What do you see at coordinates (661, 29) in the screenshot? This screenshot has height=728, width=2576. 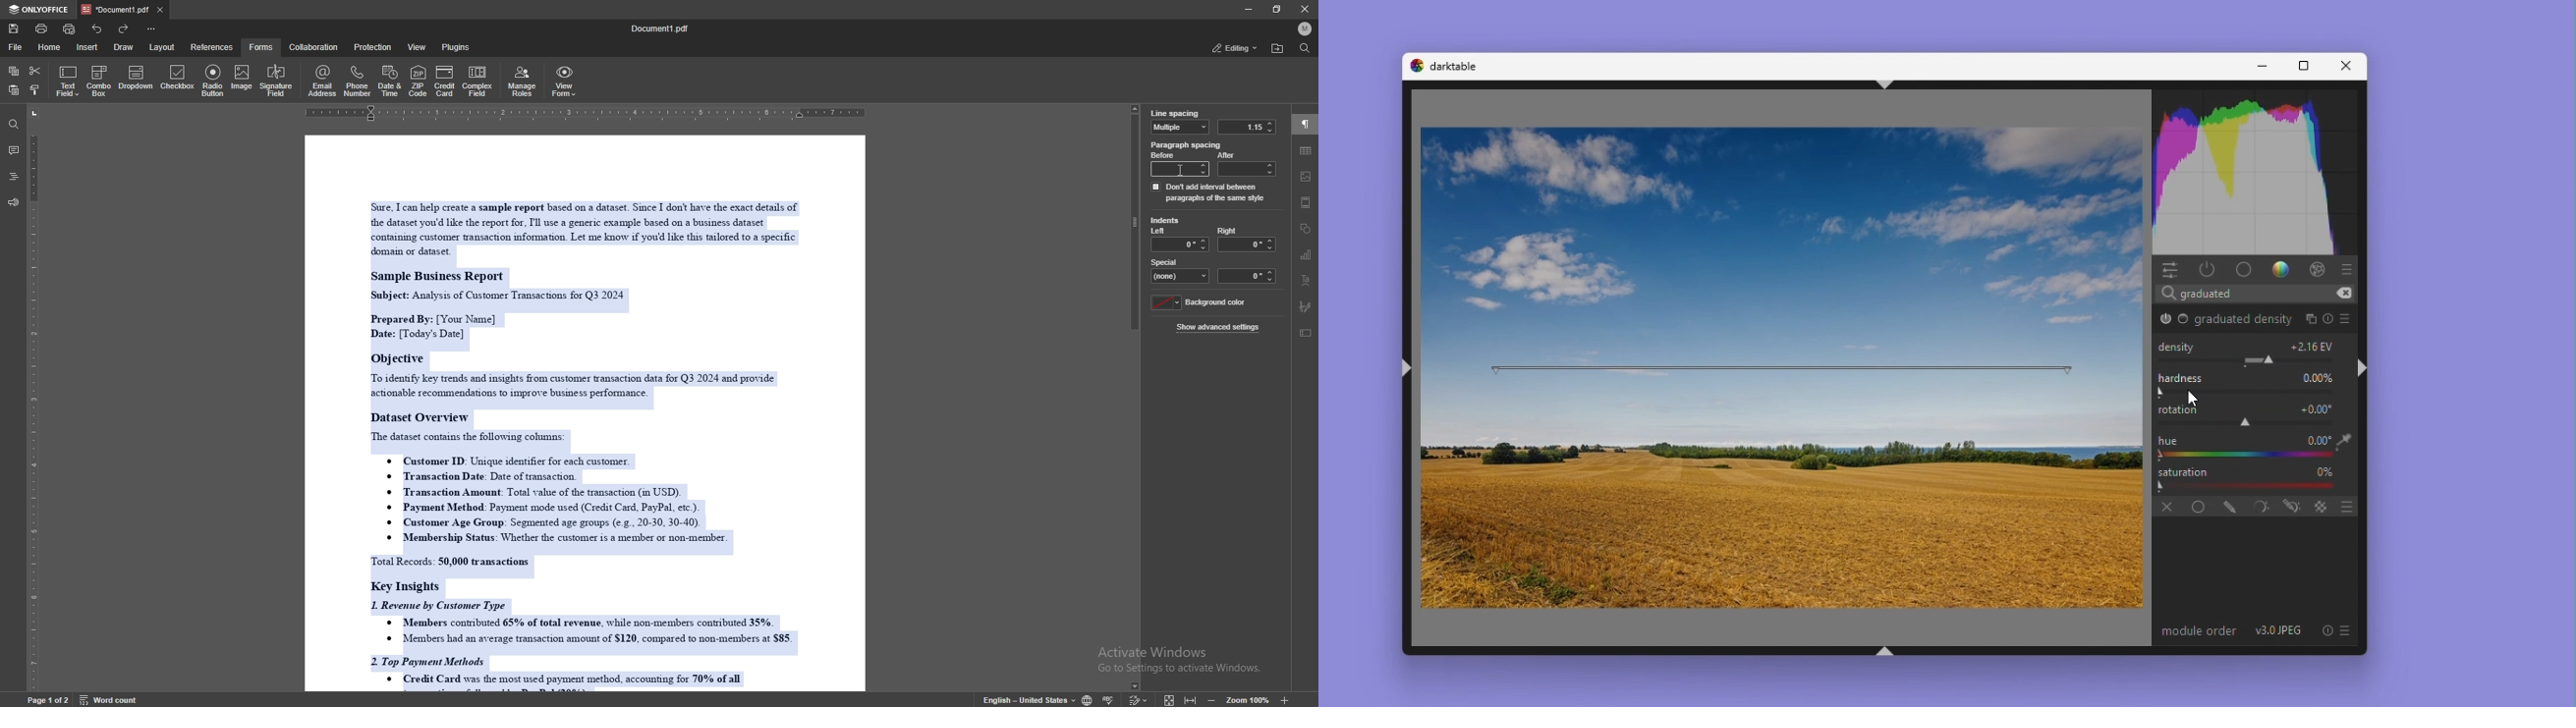 I see `file name` at bounding box center [661, 29].